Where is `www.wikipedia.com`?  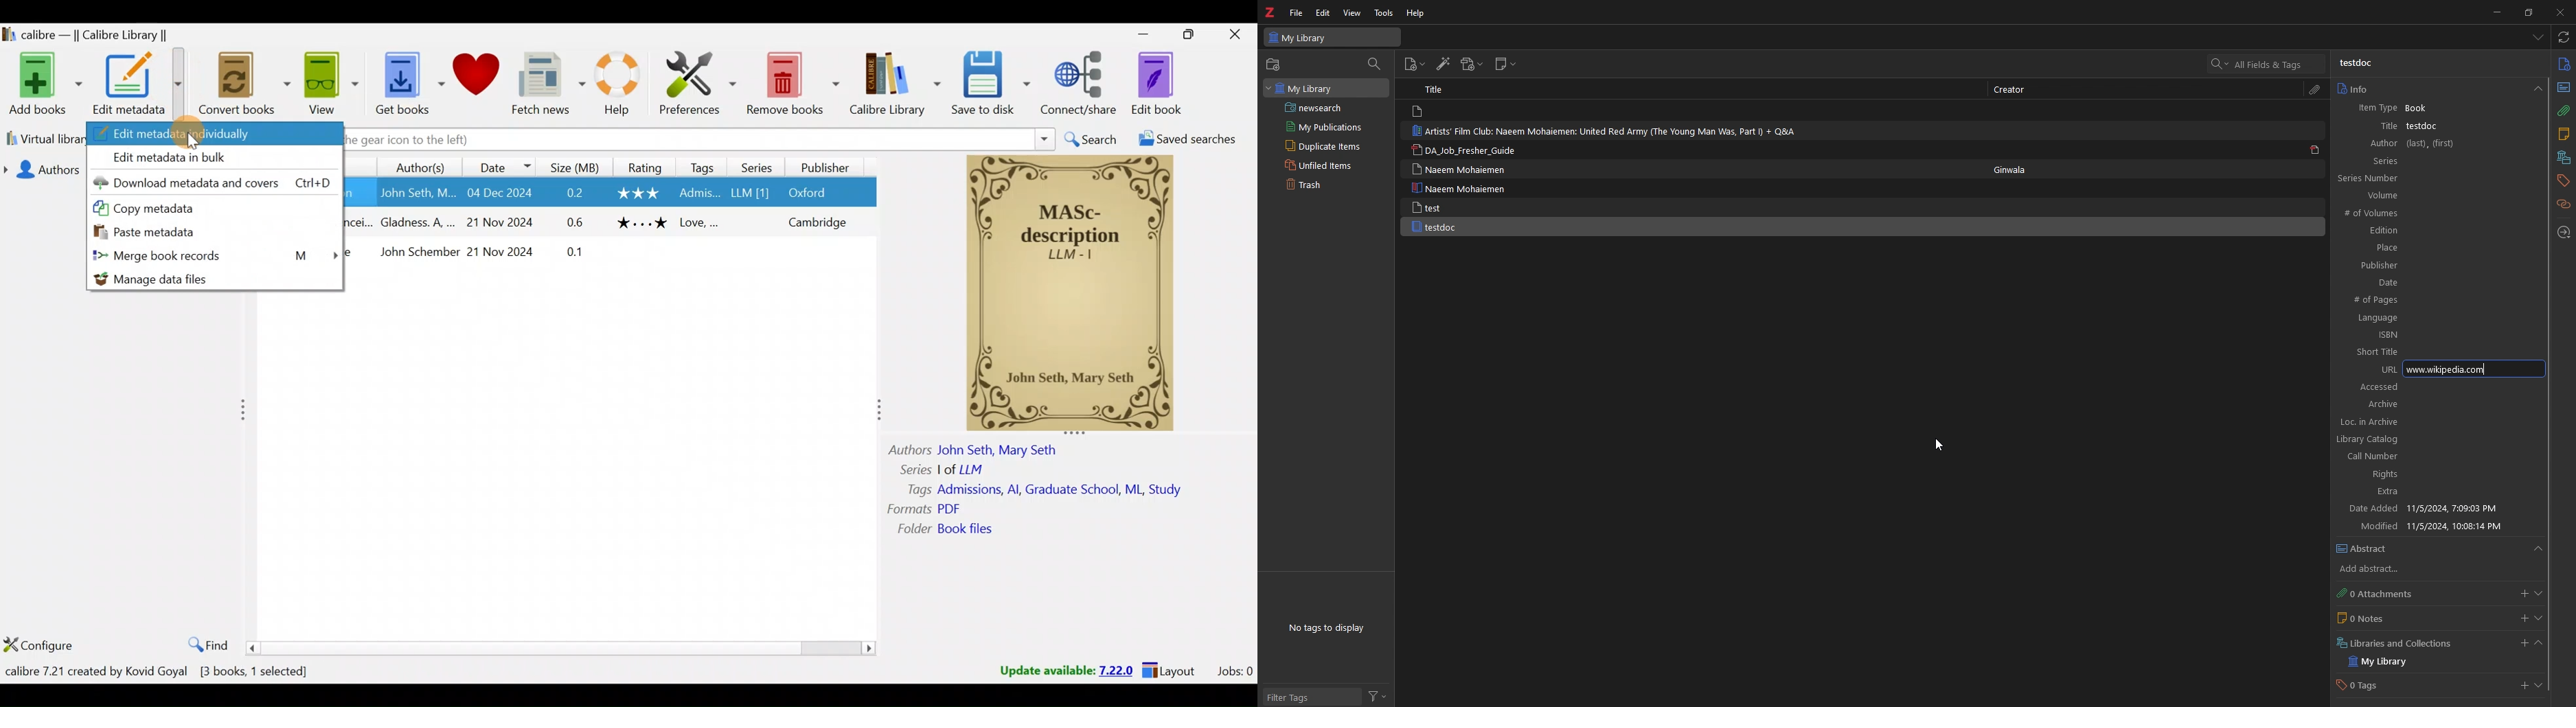 www.wikipedia.com is located at coordinates (2473, 369).